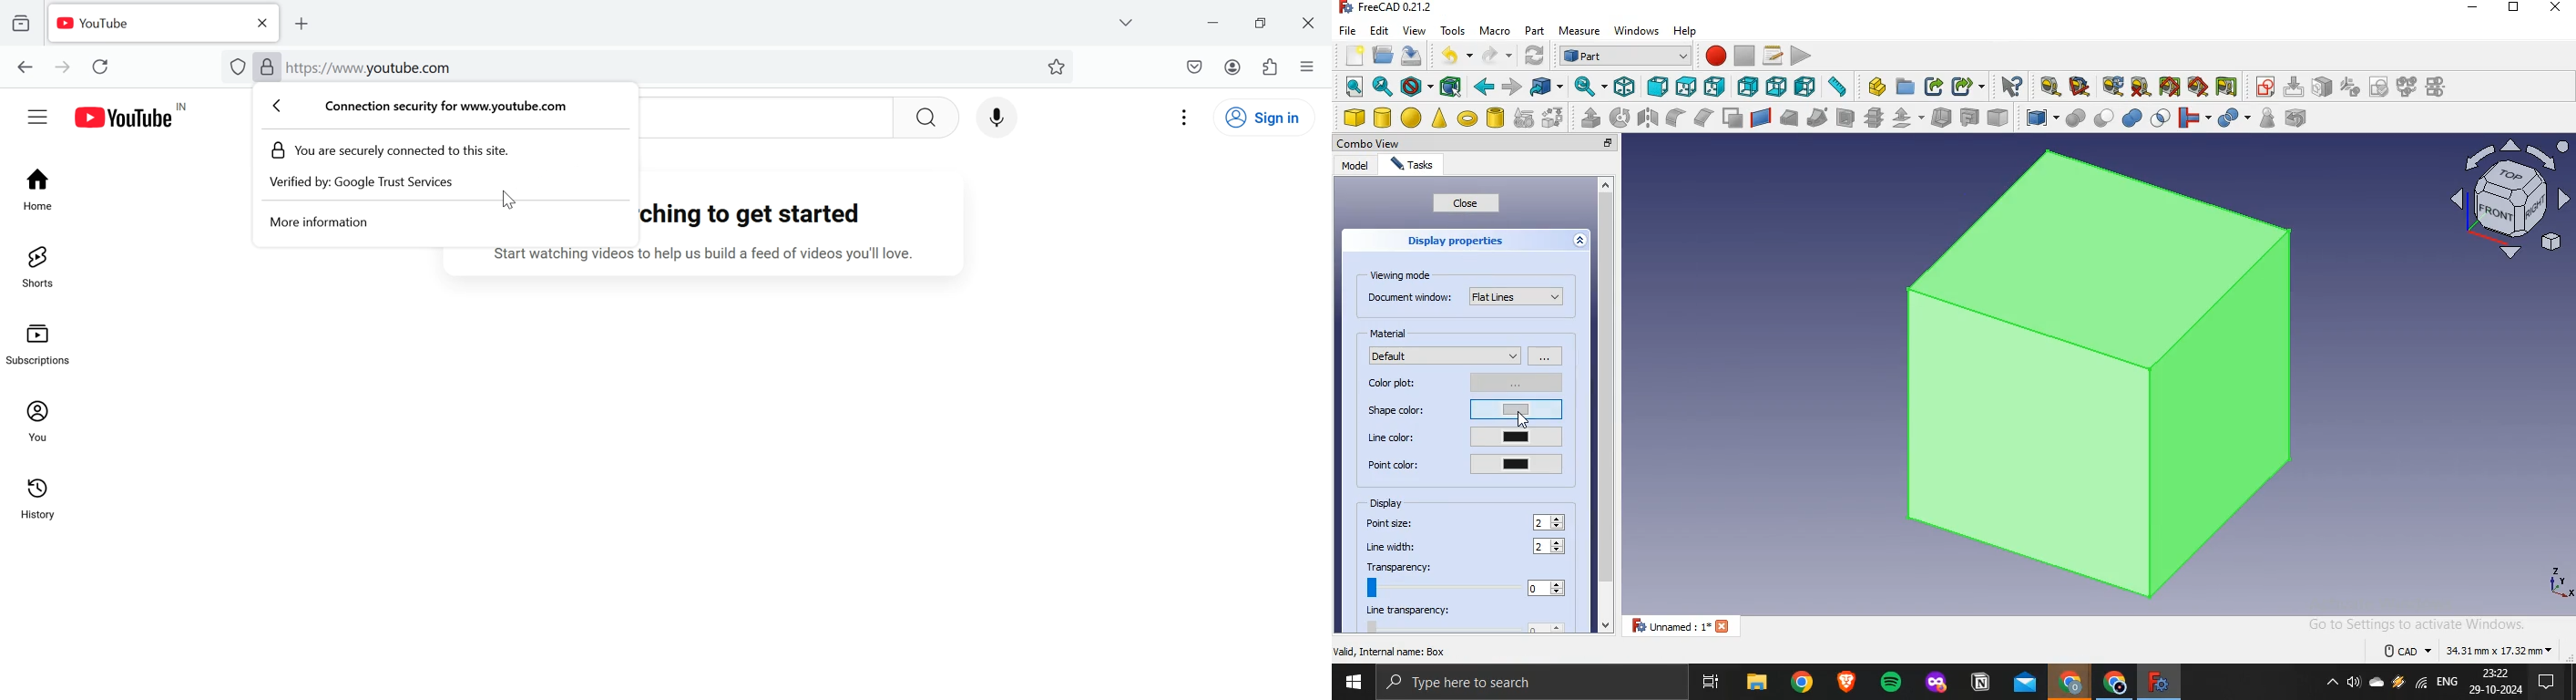 Image resolution: width=2576 pixels, height=700 pixels. I want to click on union, so click(2132, 118).